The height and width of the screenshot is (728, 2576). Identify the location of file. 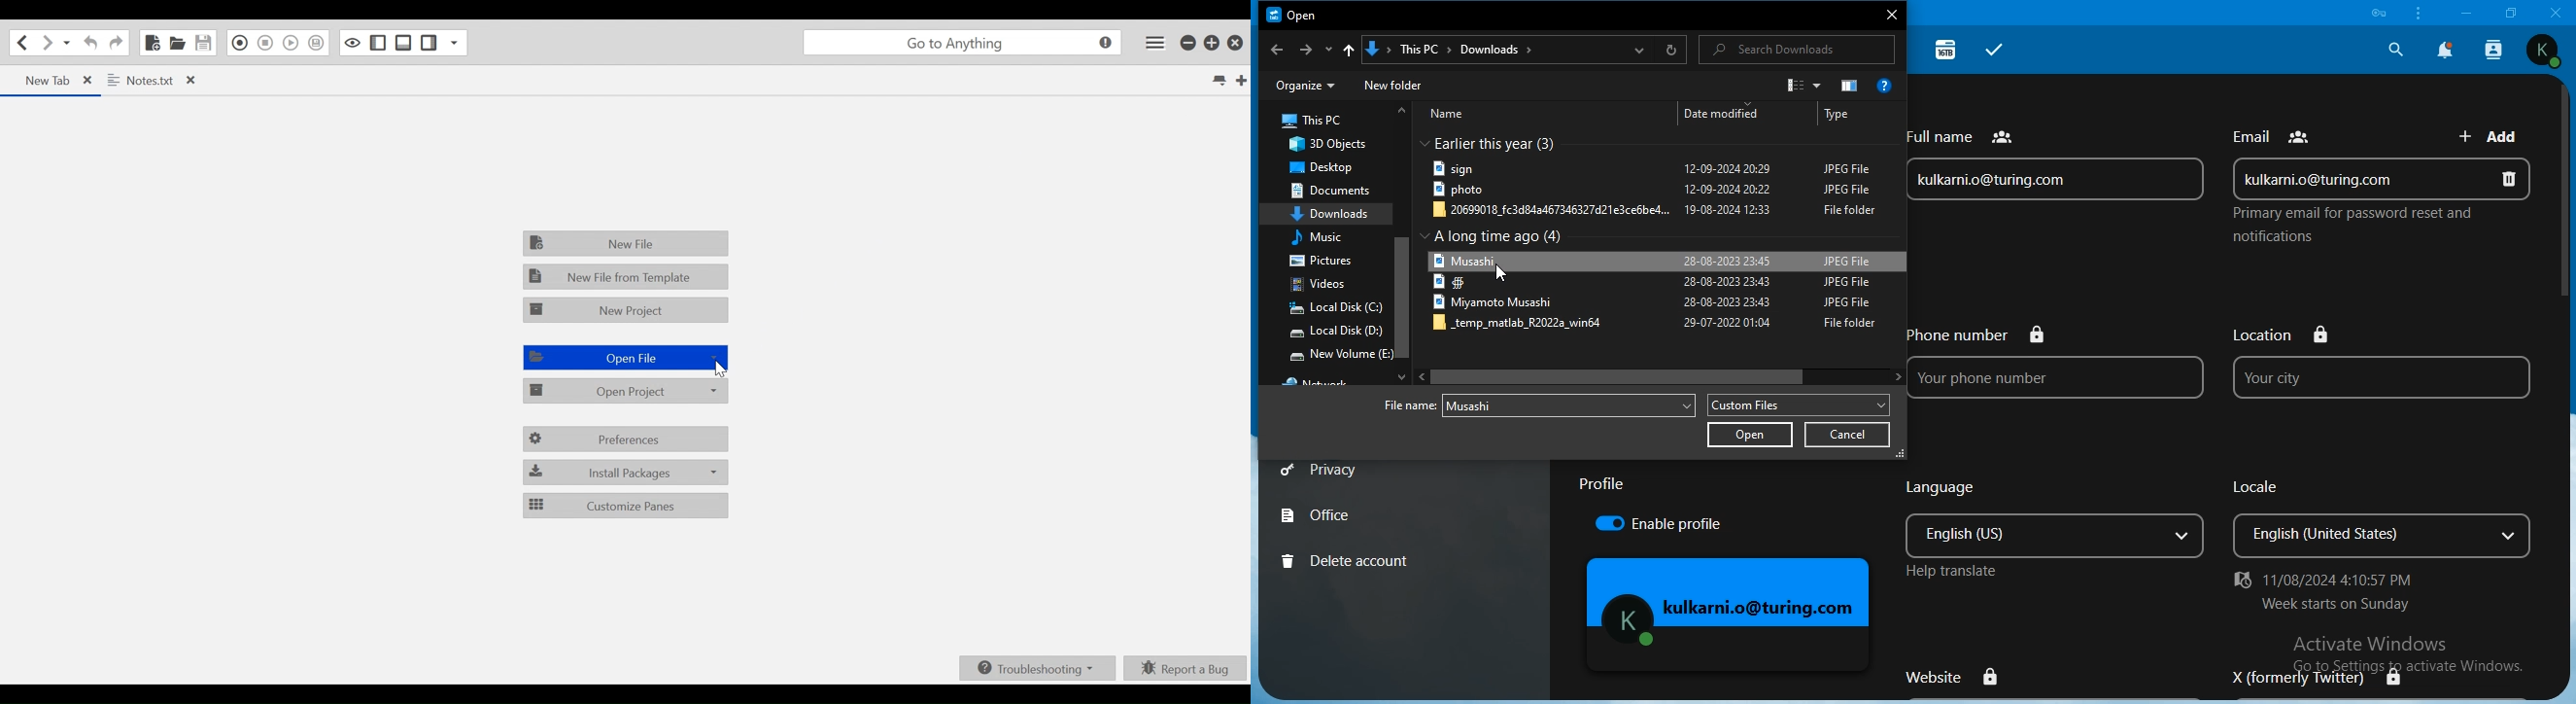
(1652, 282).